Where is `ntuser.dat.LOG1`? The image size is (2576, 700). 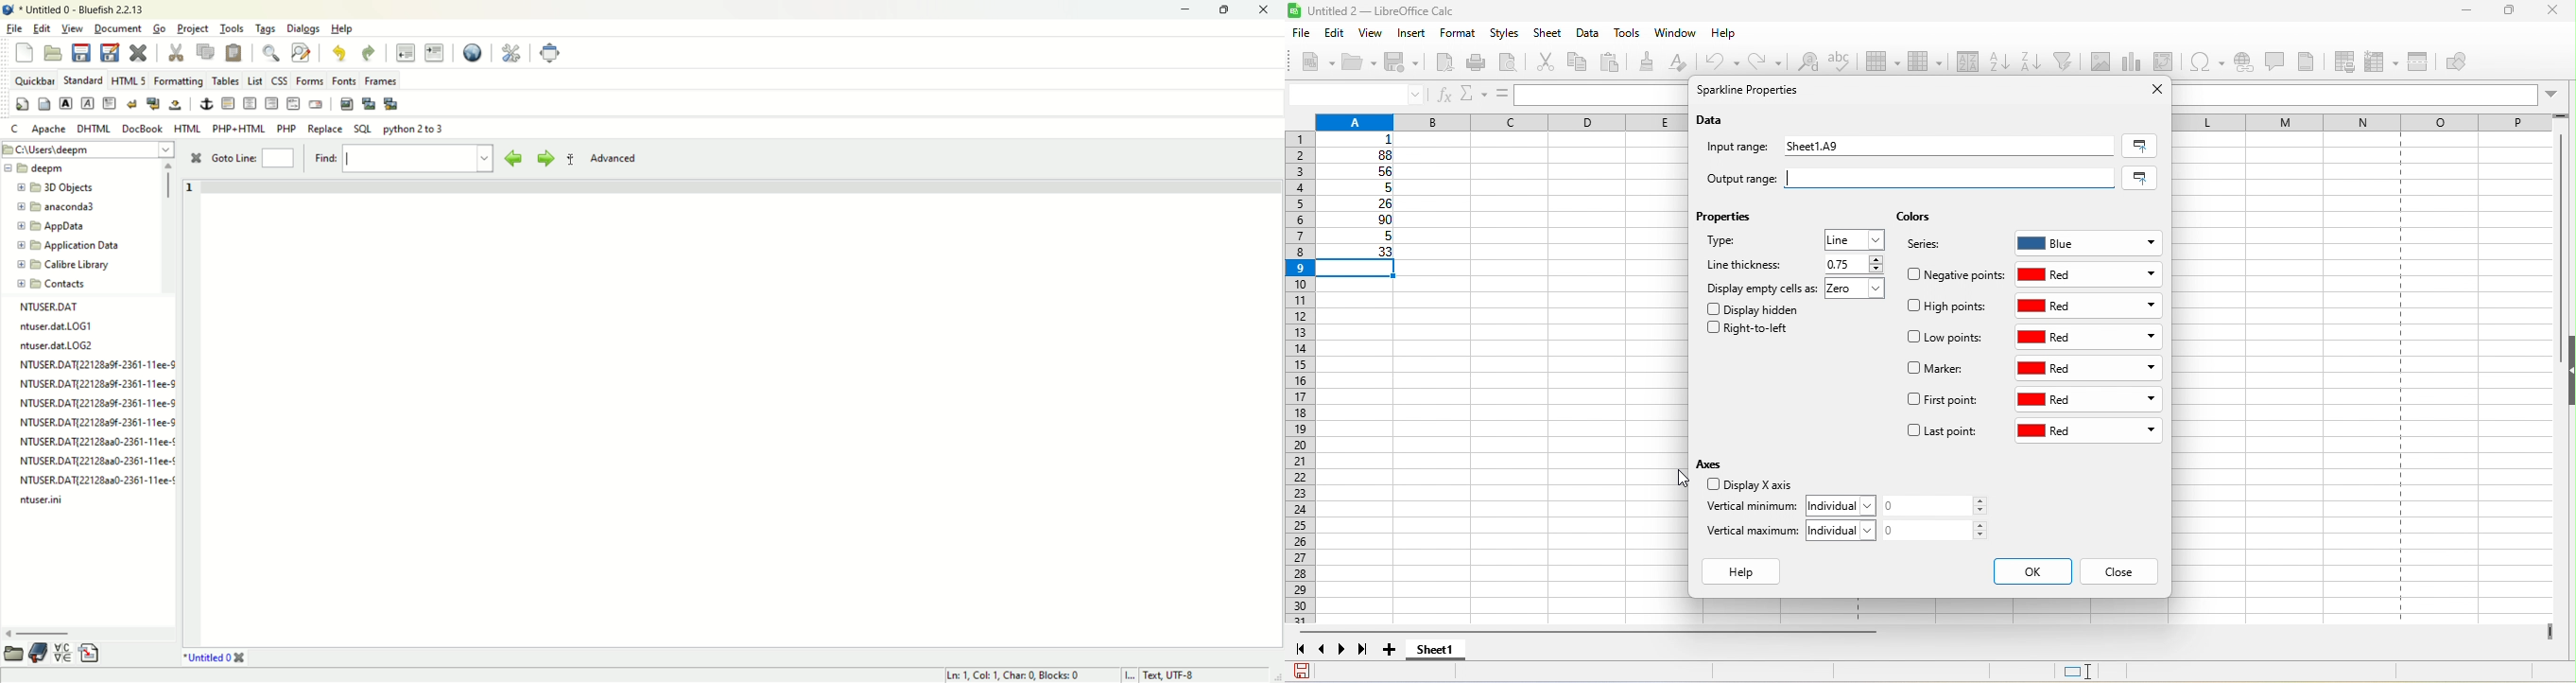 ntuser.dat.LOG1 is located at coordinates (60, 326).